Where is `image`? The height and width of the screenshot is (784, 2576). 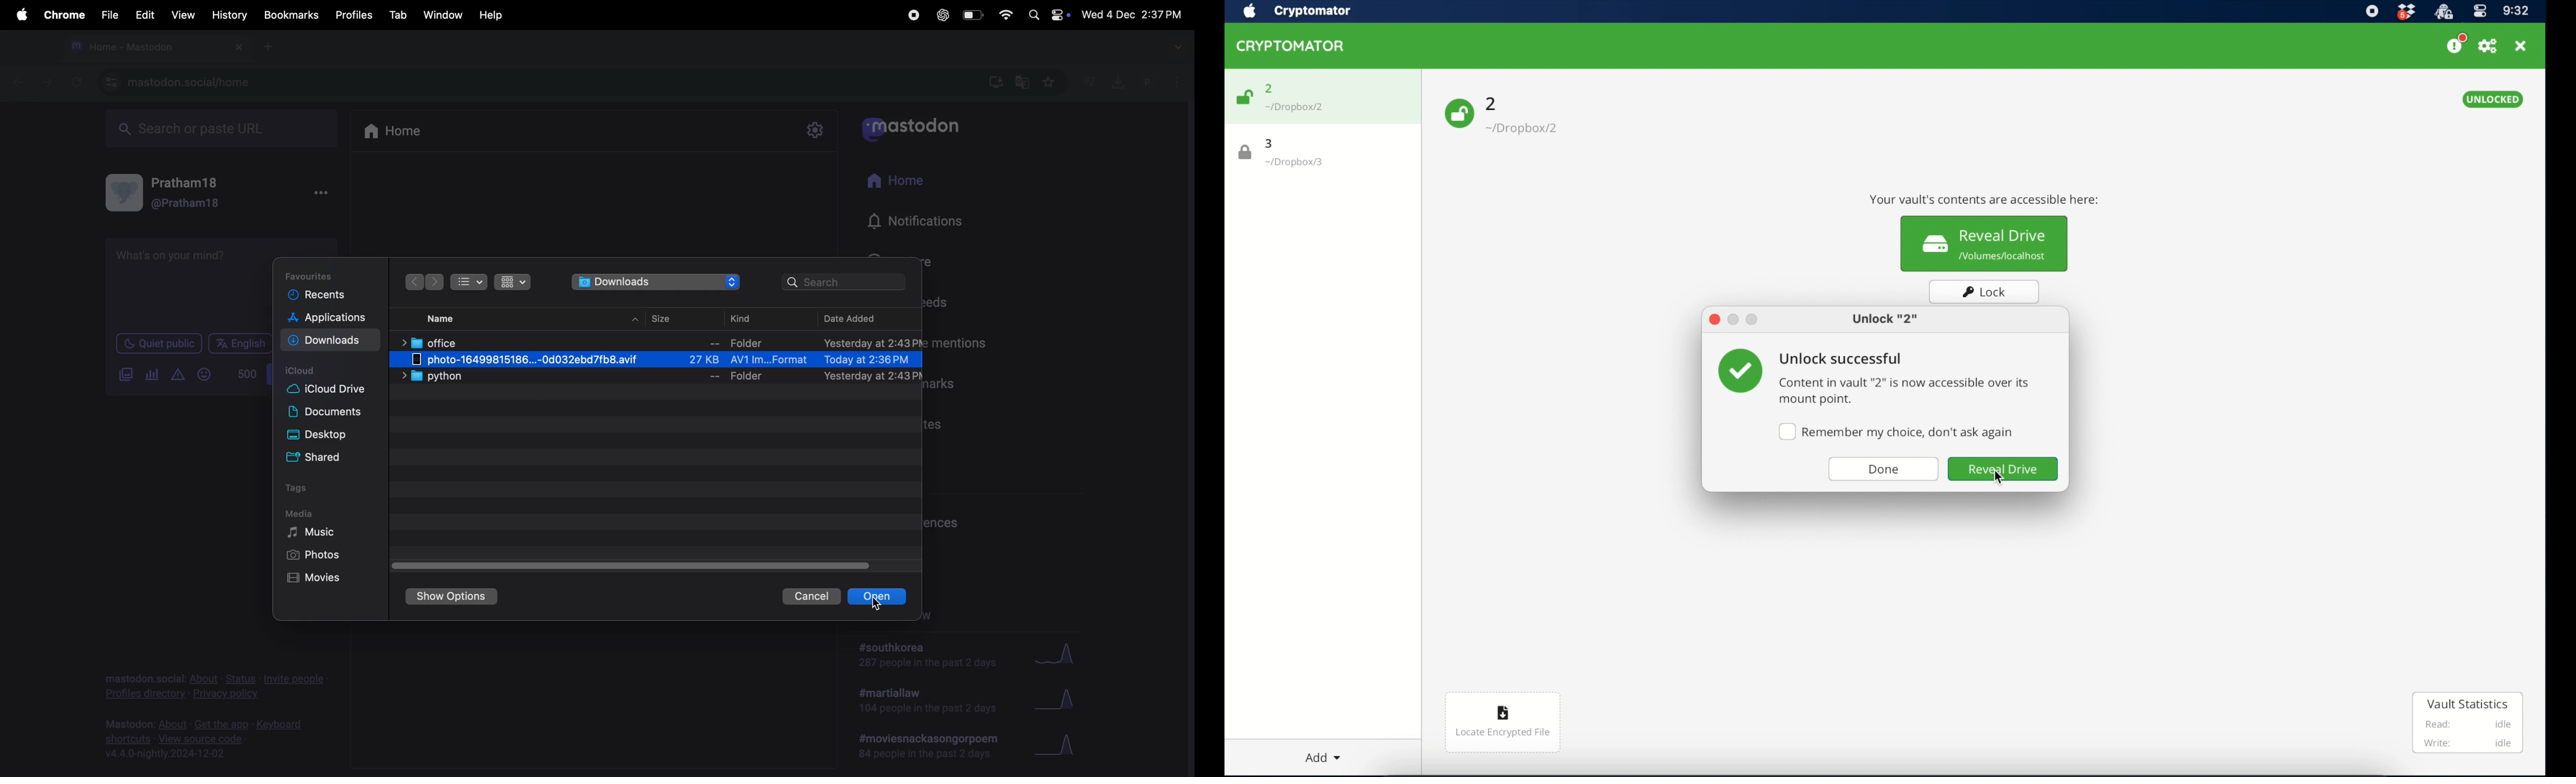
image is located at coordinates (126, 375).